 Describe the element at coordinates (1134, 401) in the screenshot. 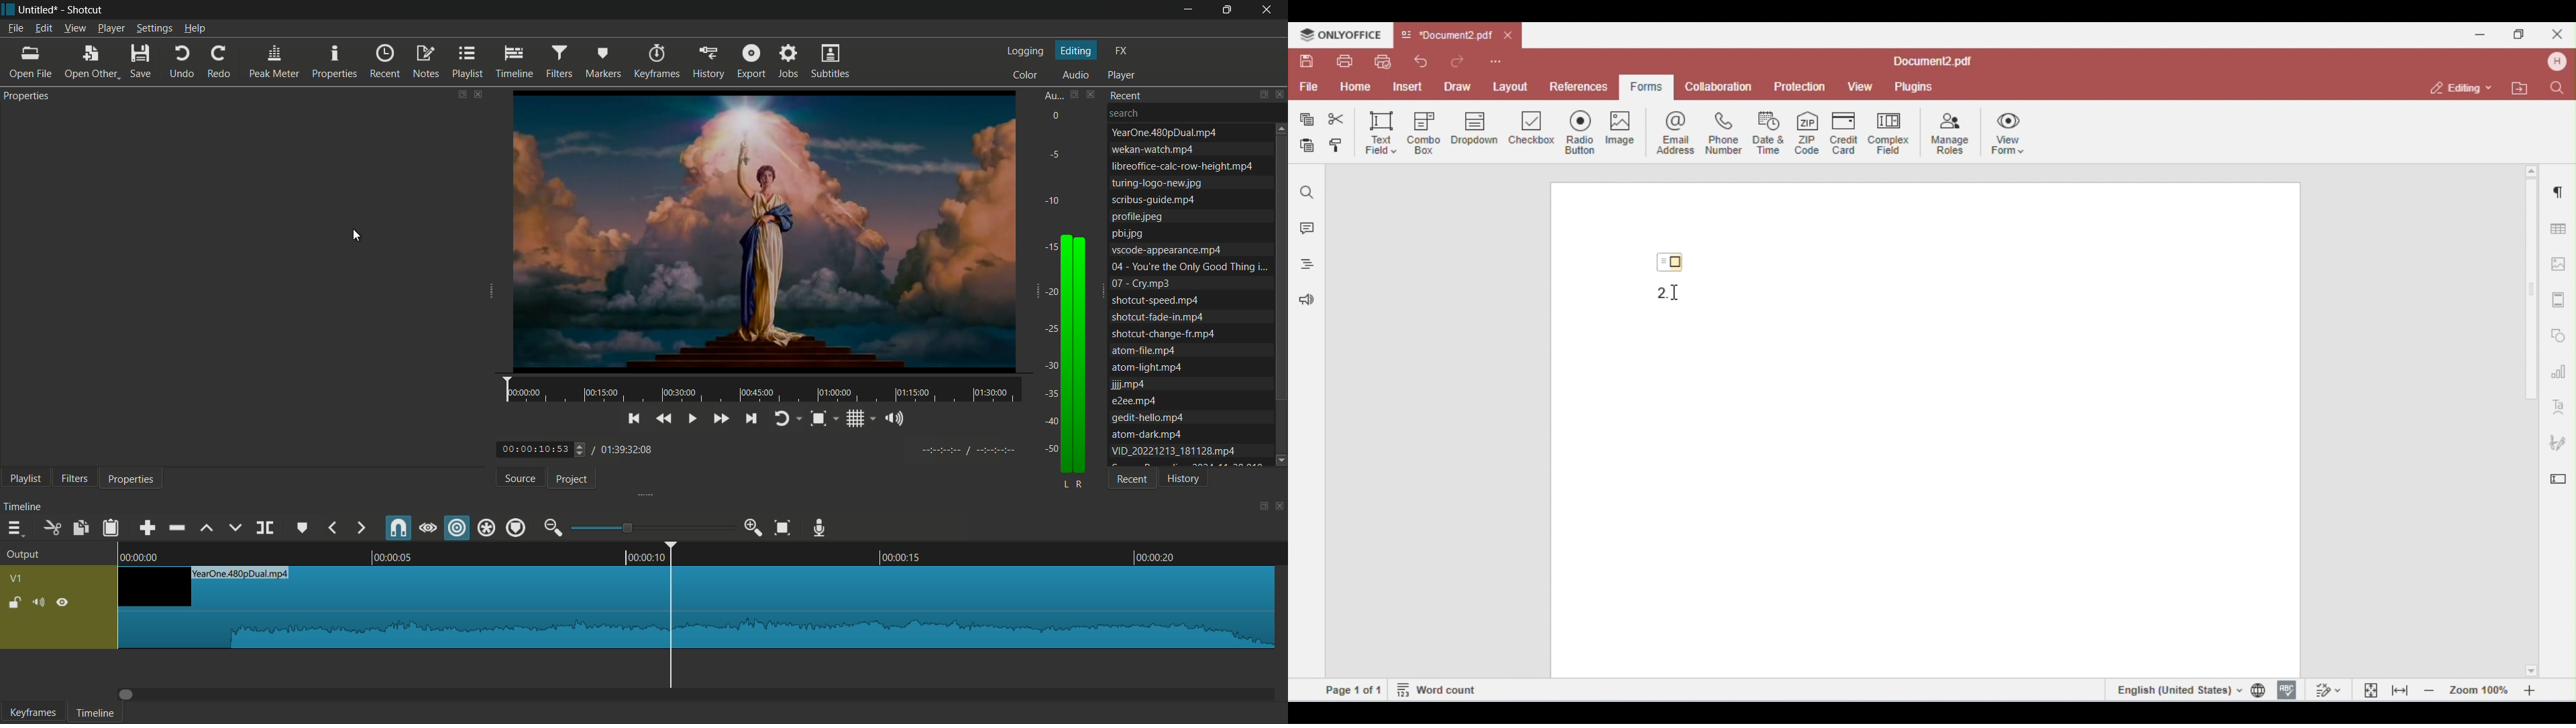

I see `file-17` at that location.